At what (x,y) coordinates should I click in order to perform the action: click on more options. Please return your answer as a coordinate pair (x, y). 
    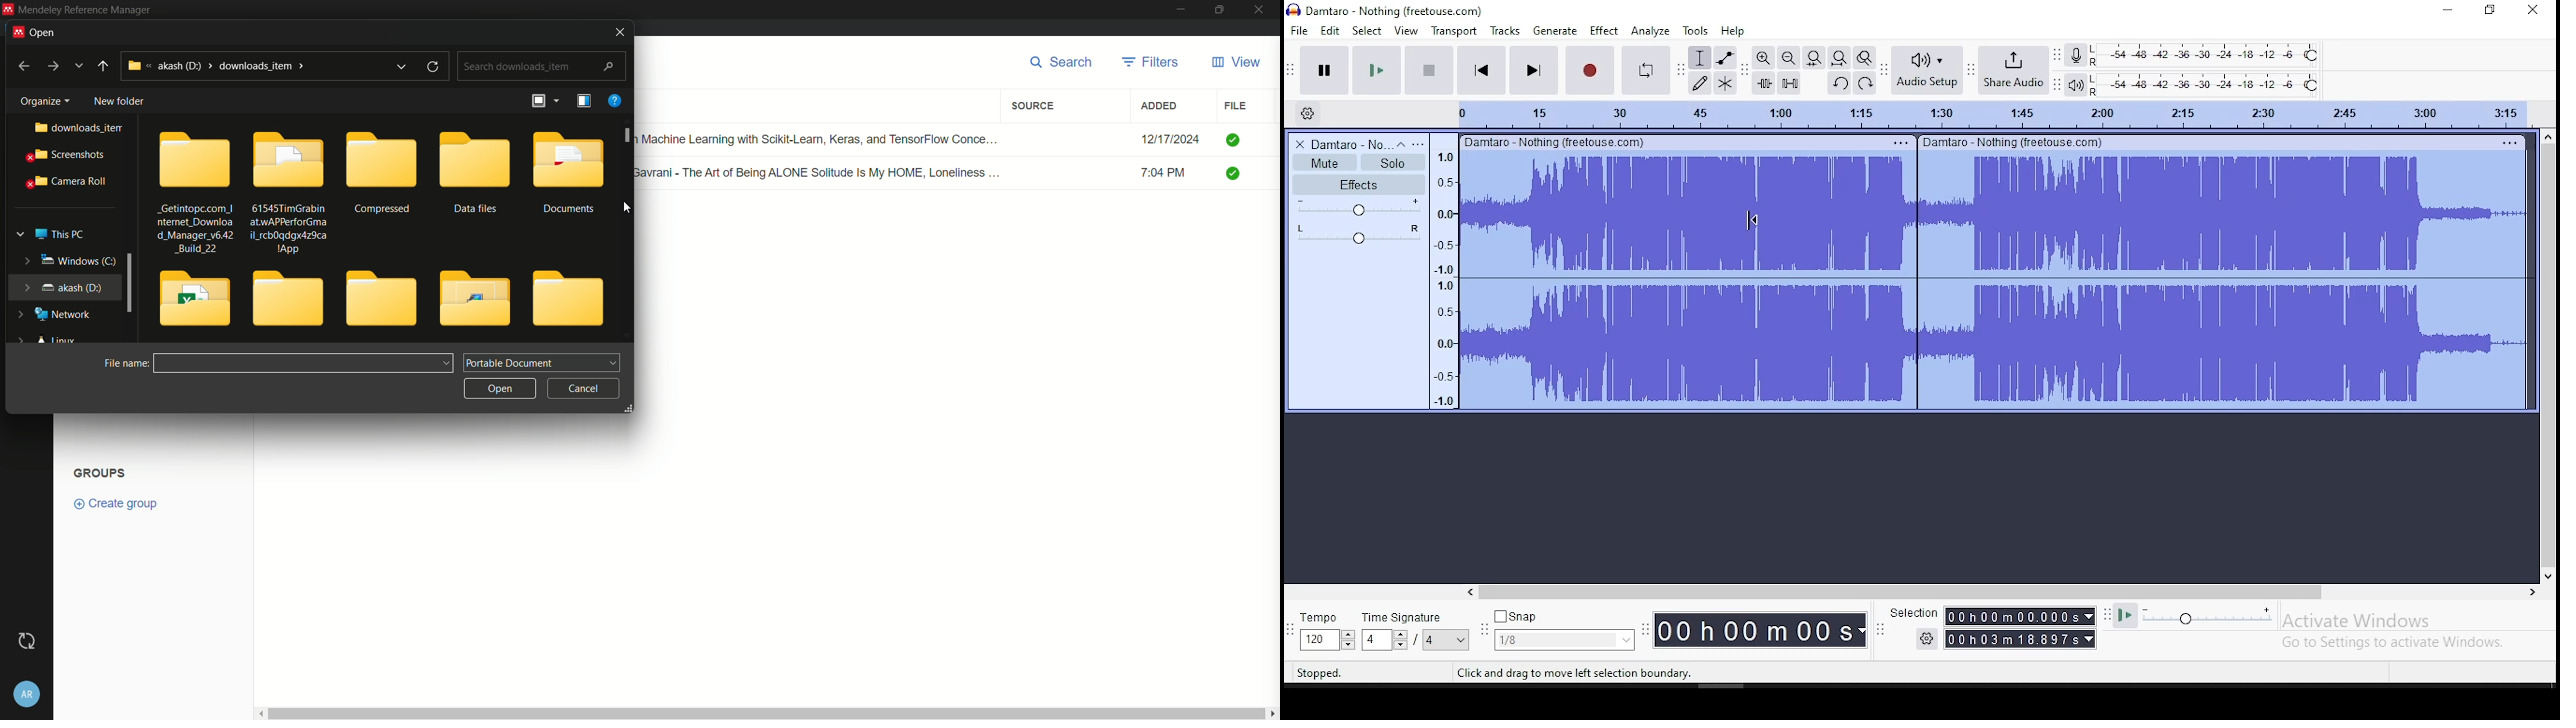
    Looking at the image, I should click on (80, 66).